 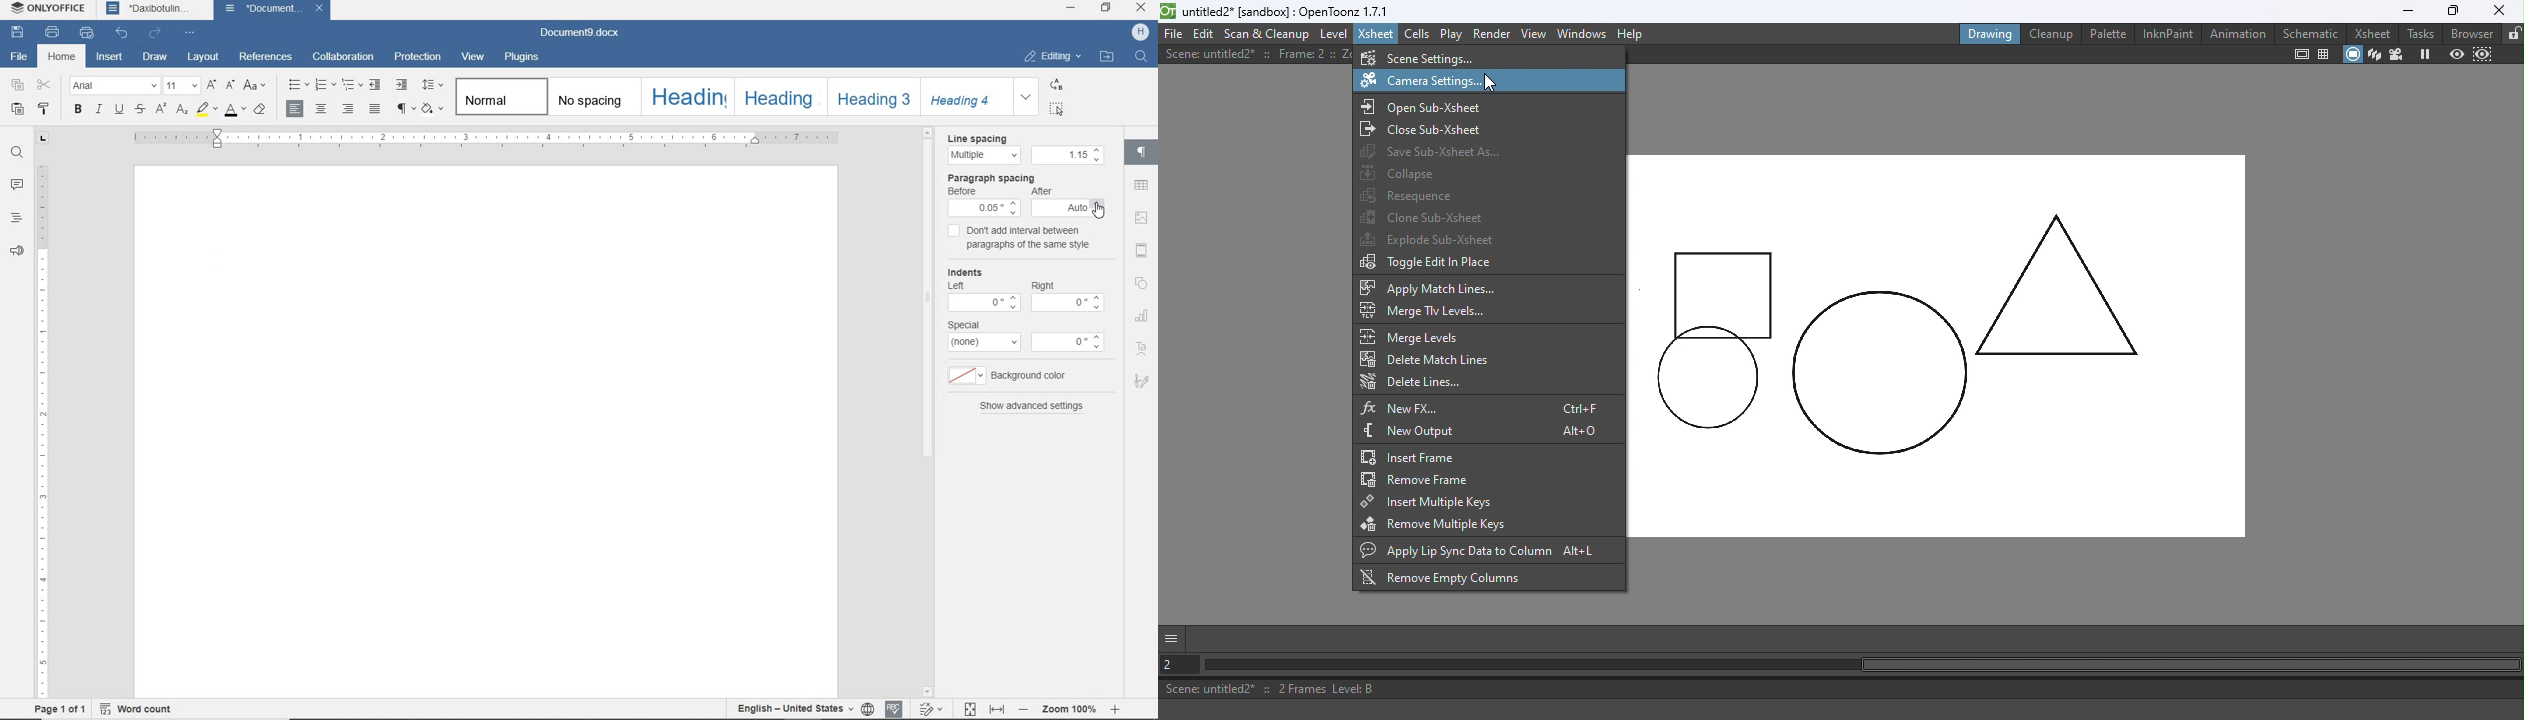 What do you see at coordinates (894, 708) in the screenshot?
I see `spell checking` at bounding box center [894, 708].